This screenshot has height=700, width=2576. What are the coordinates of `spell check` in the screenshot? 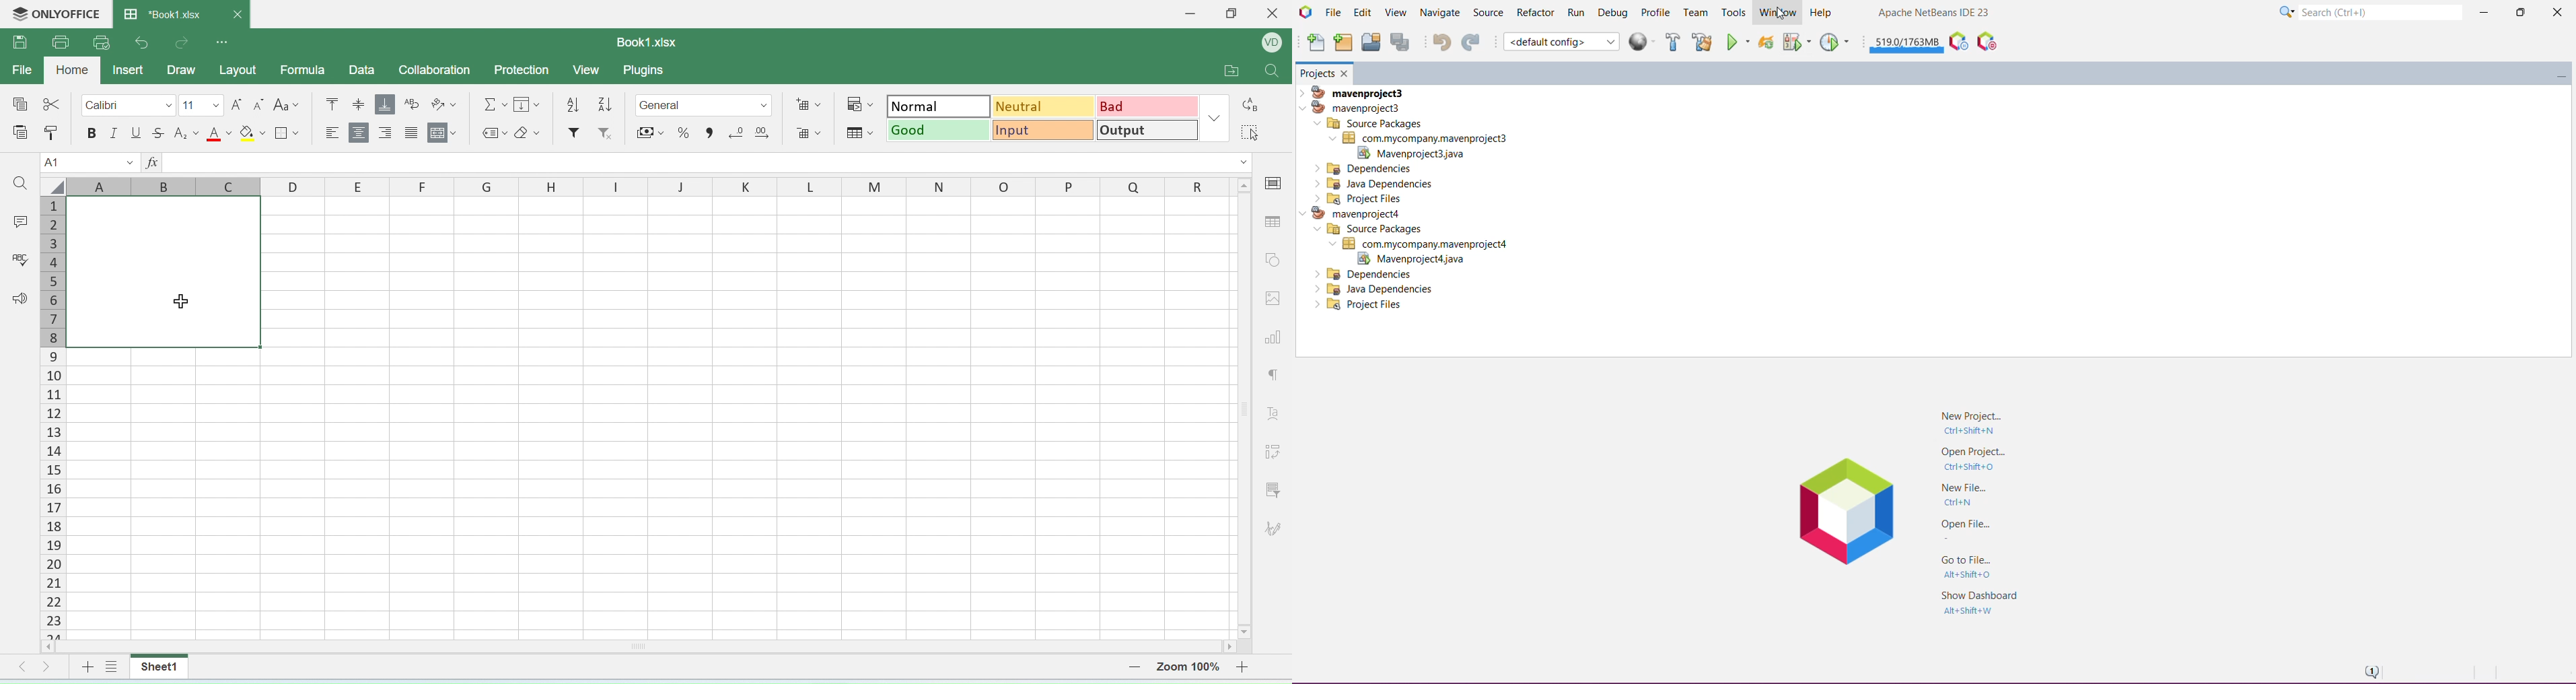 It's located at (21, 259).